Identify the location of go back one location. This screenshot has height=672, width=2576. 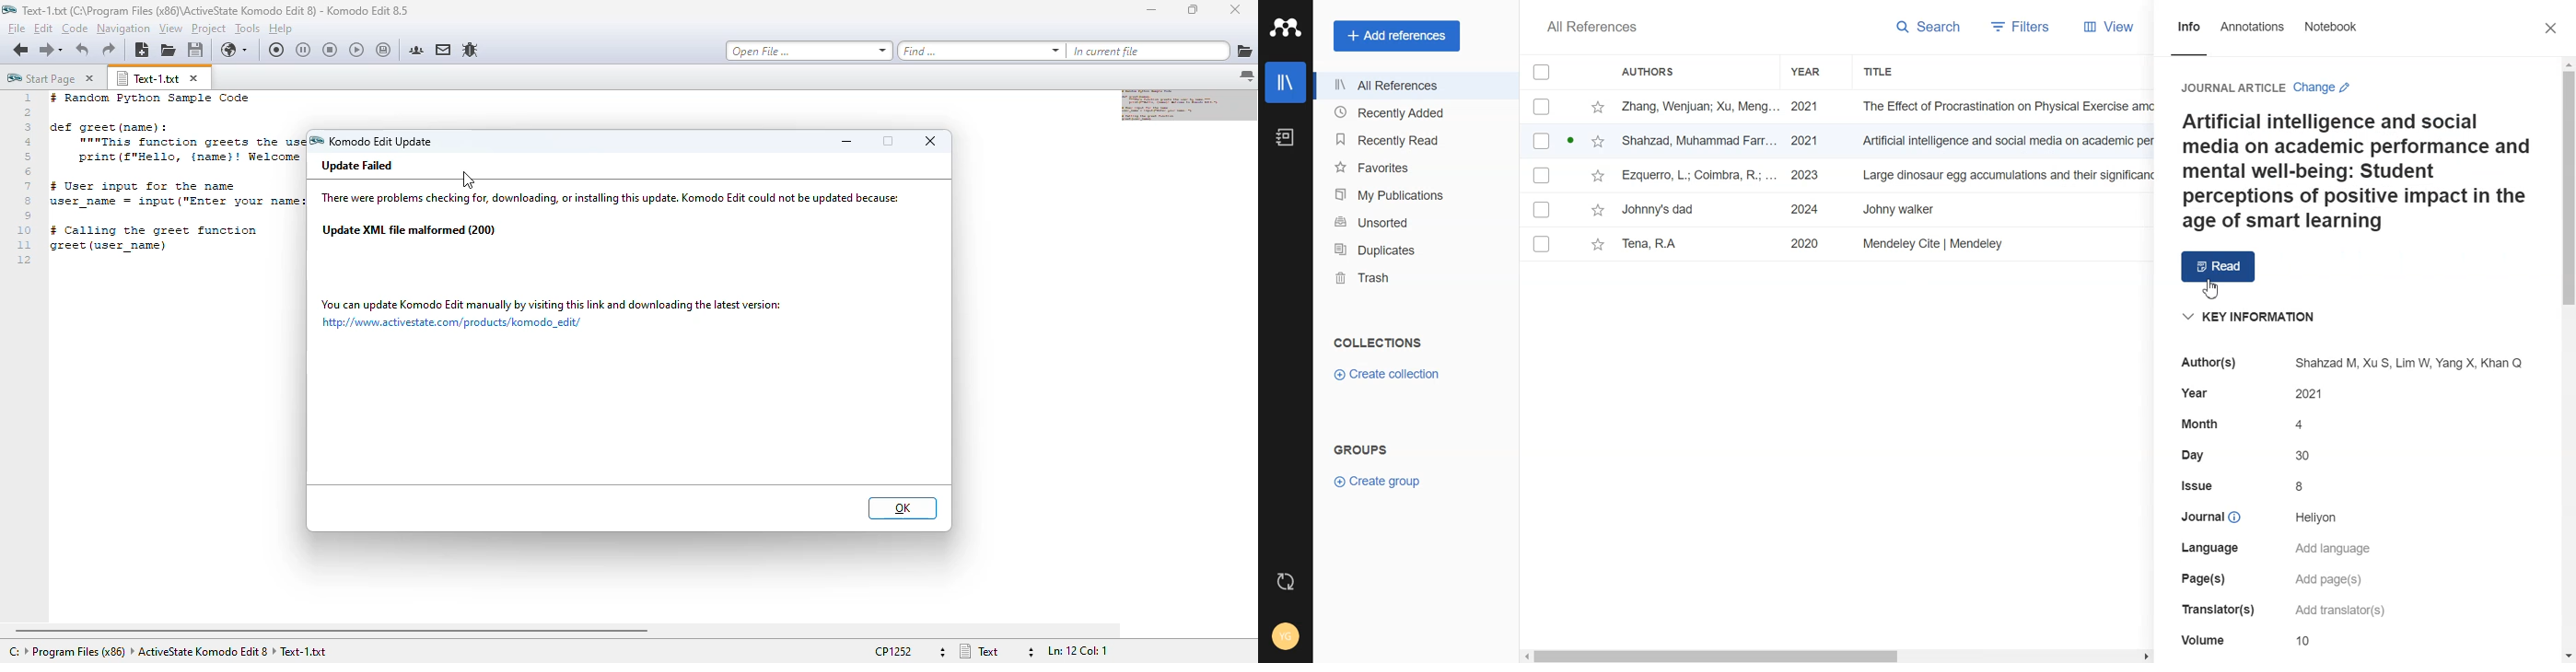
(21, 49).